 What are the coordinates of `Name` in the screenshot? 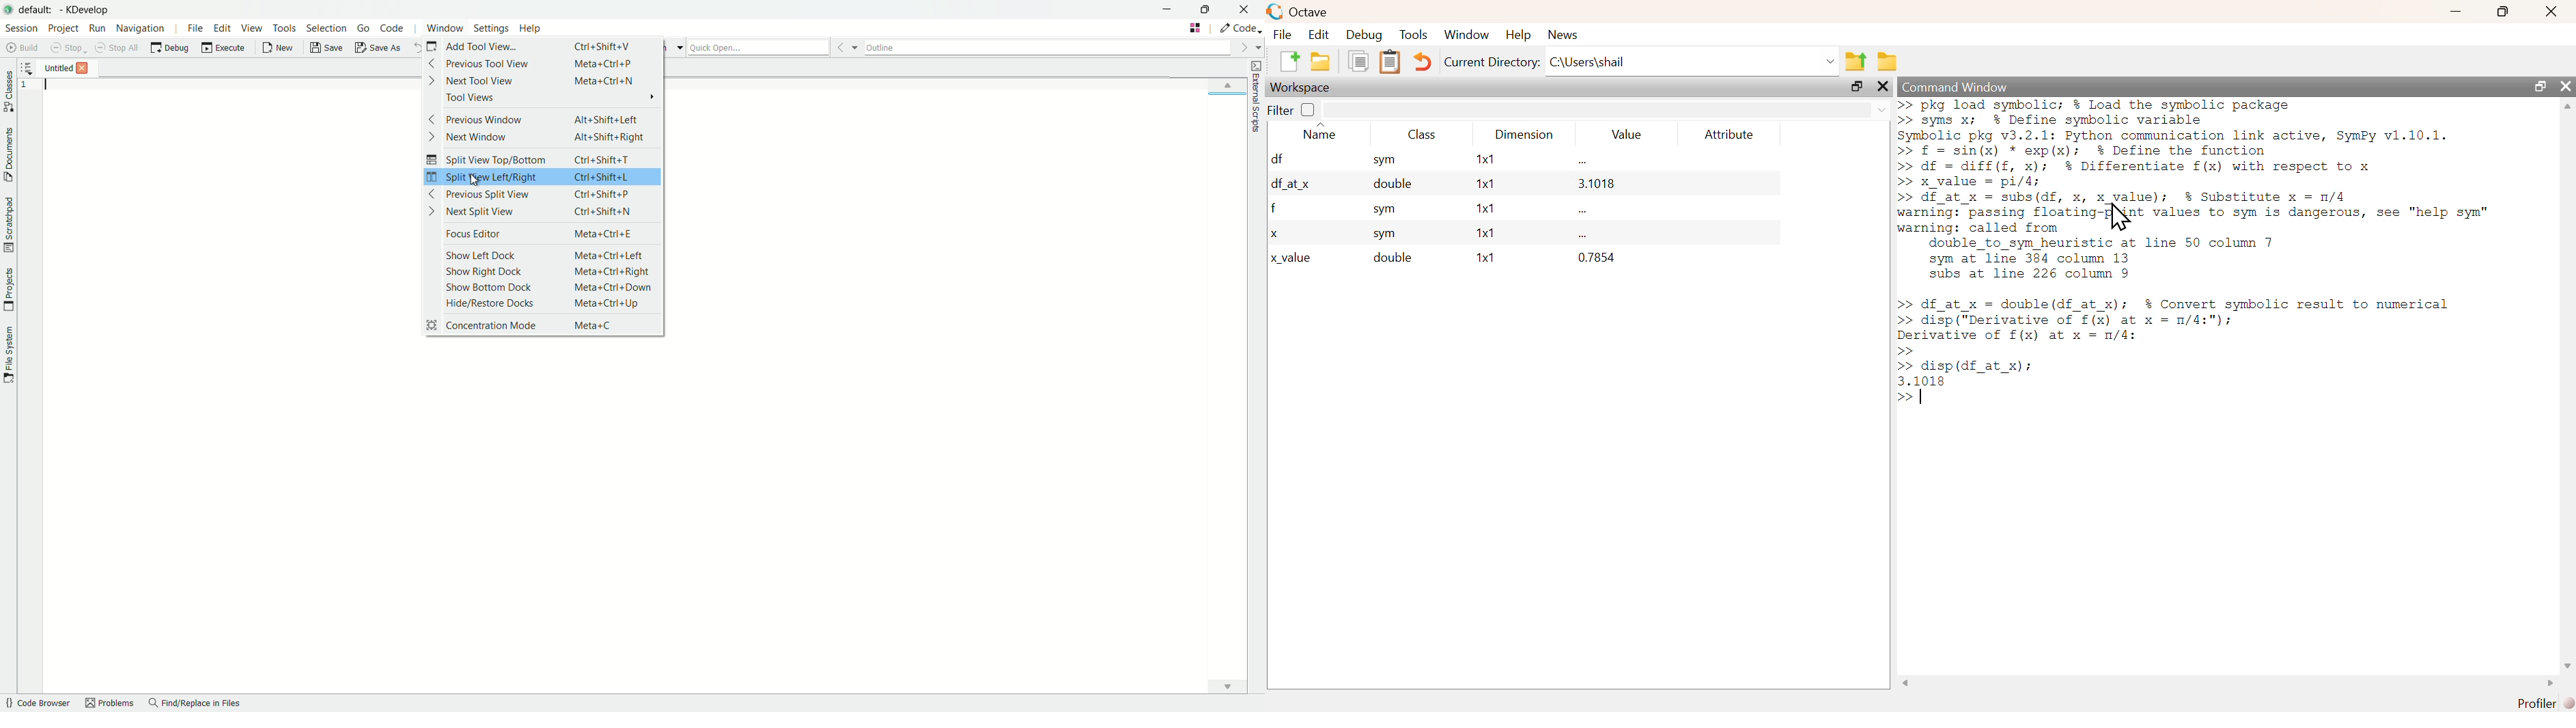 It's located at (1319, 132).